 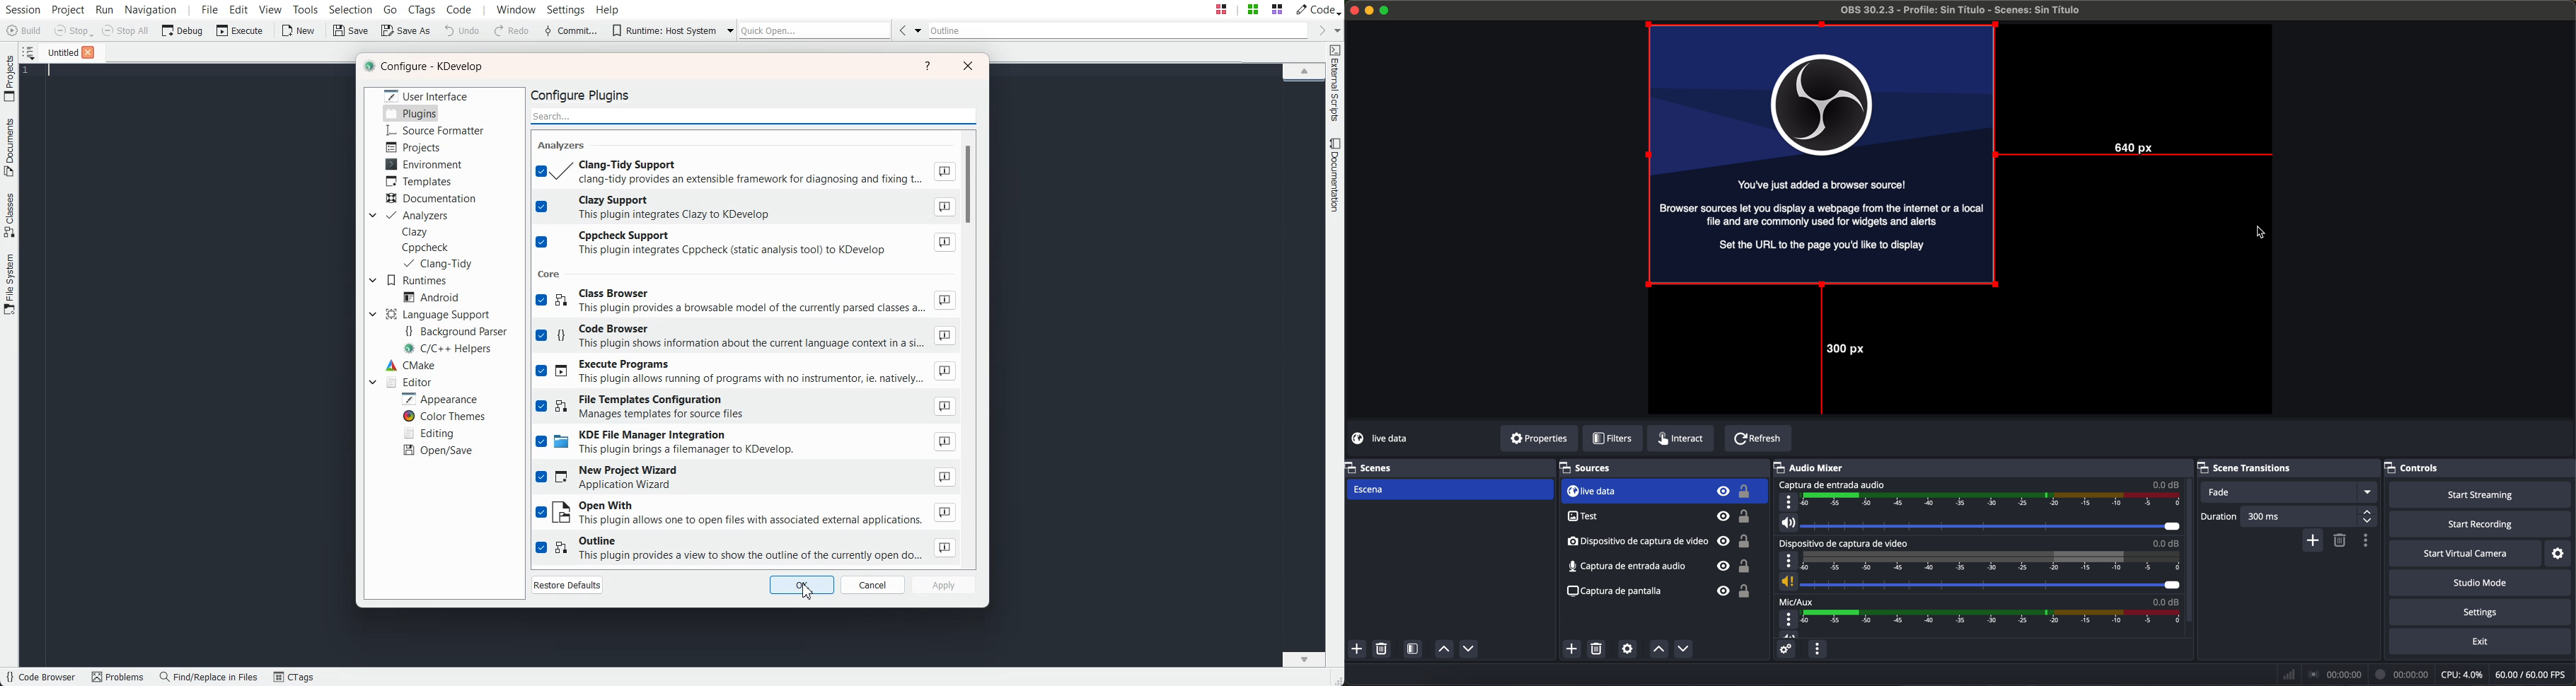 I want to click on vol, so click(x=1979, y=582).